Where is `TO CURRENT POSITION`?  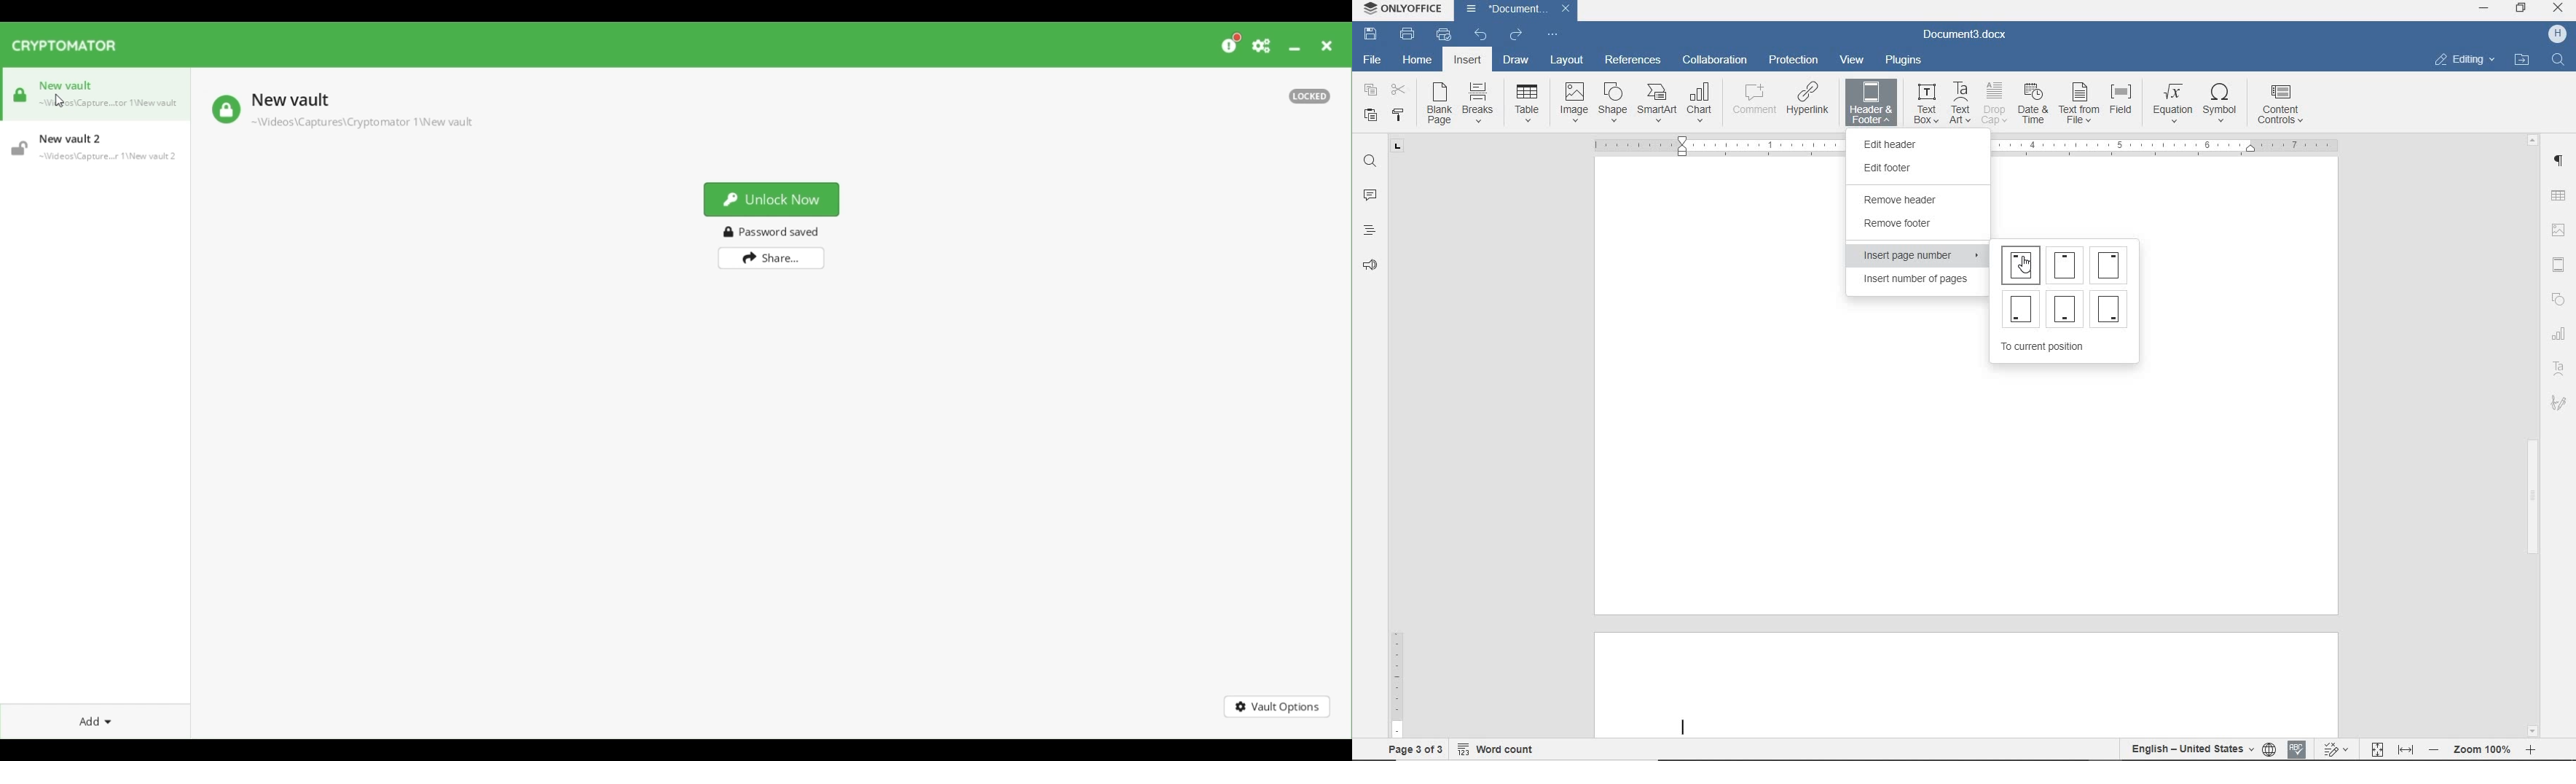 TO CURRENT POSITION is located at coordinates (2046, 348).